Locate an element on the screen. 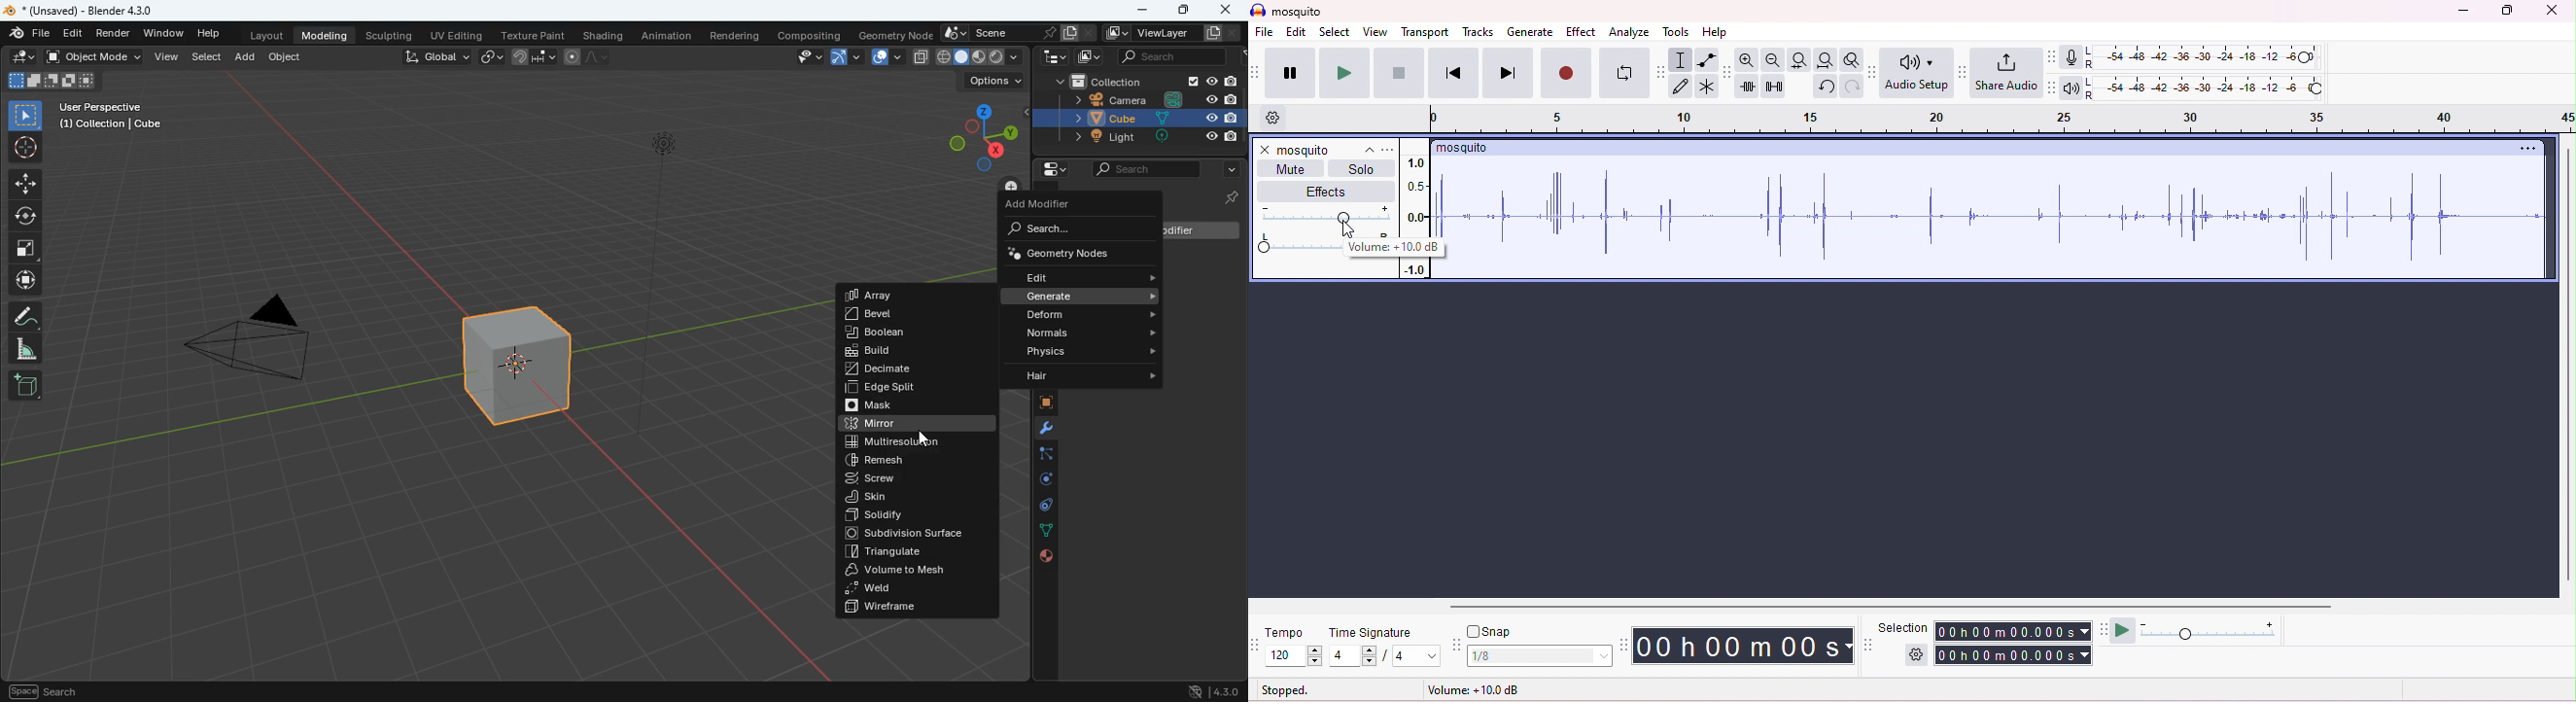  shading is located at coordinates (603, 36).